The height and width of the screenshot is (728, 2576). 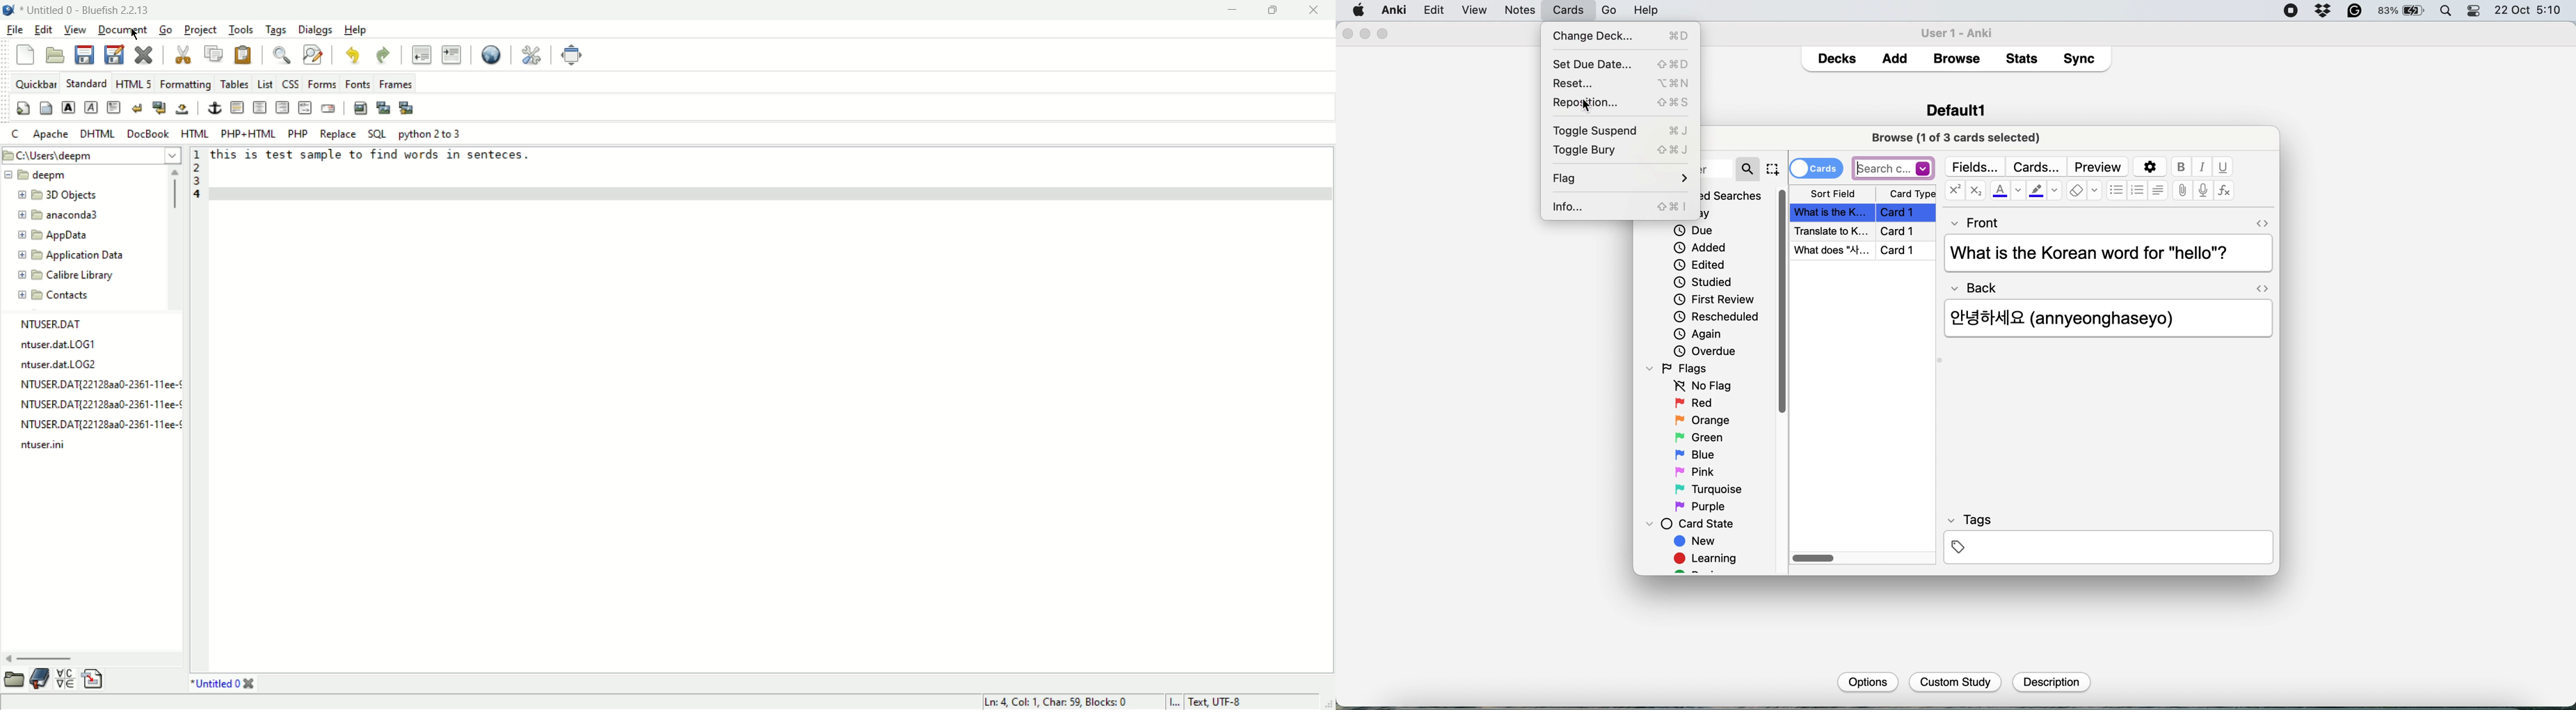 I want to click on deepm, so click(x=85, y=175).